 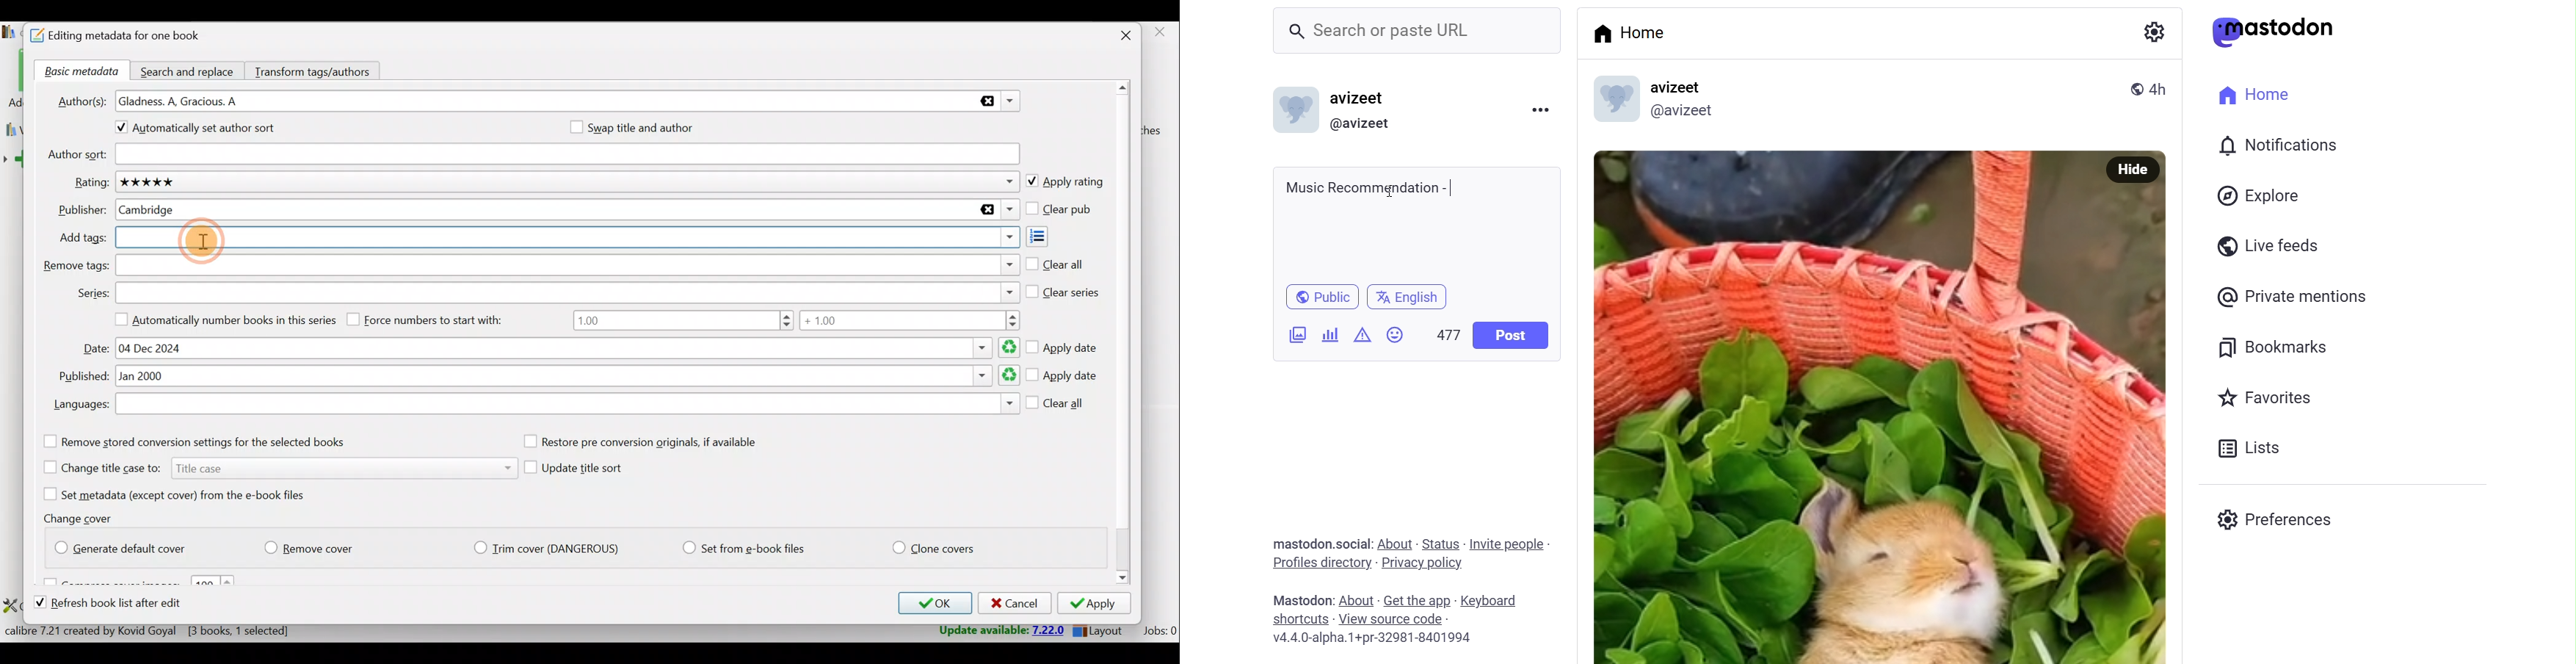 I want to click on Menu, so click(x=1544, y=109).